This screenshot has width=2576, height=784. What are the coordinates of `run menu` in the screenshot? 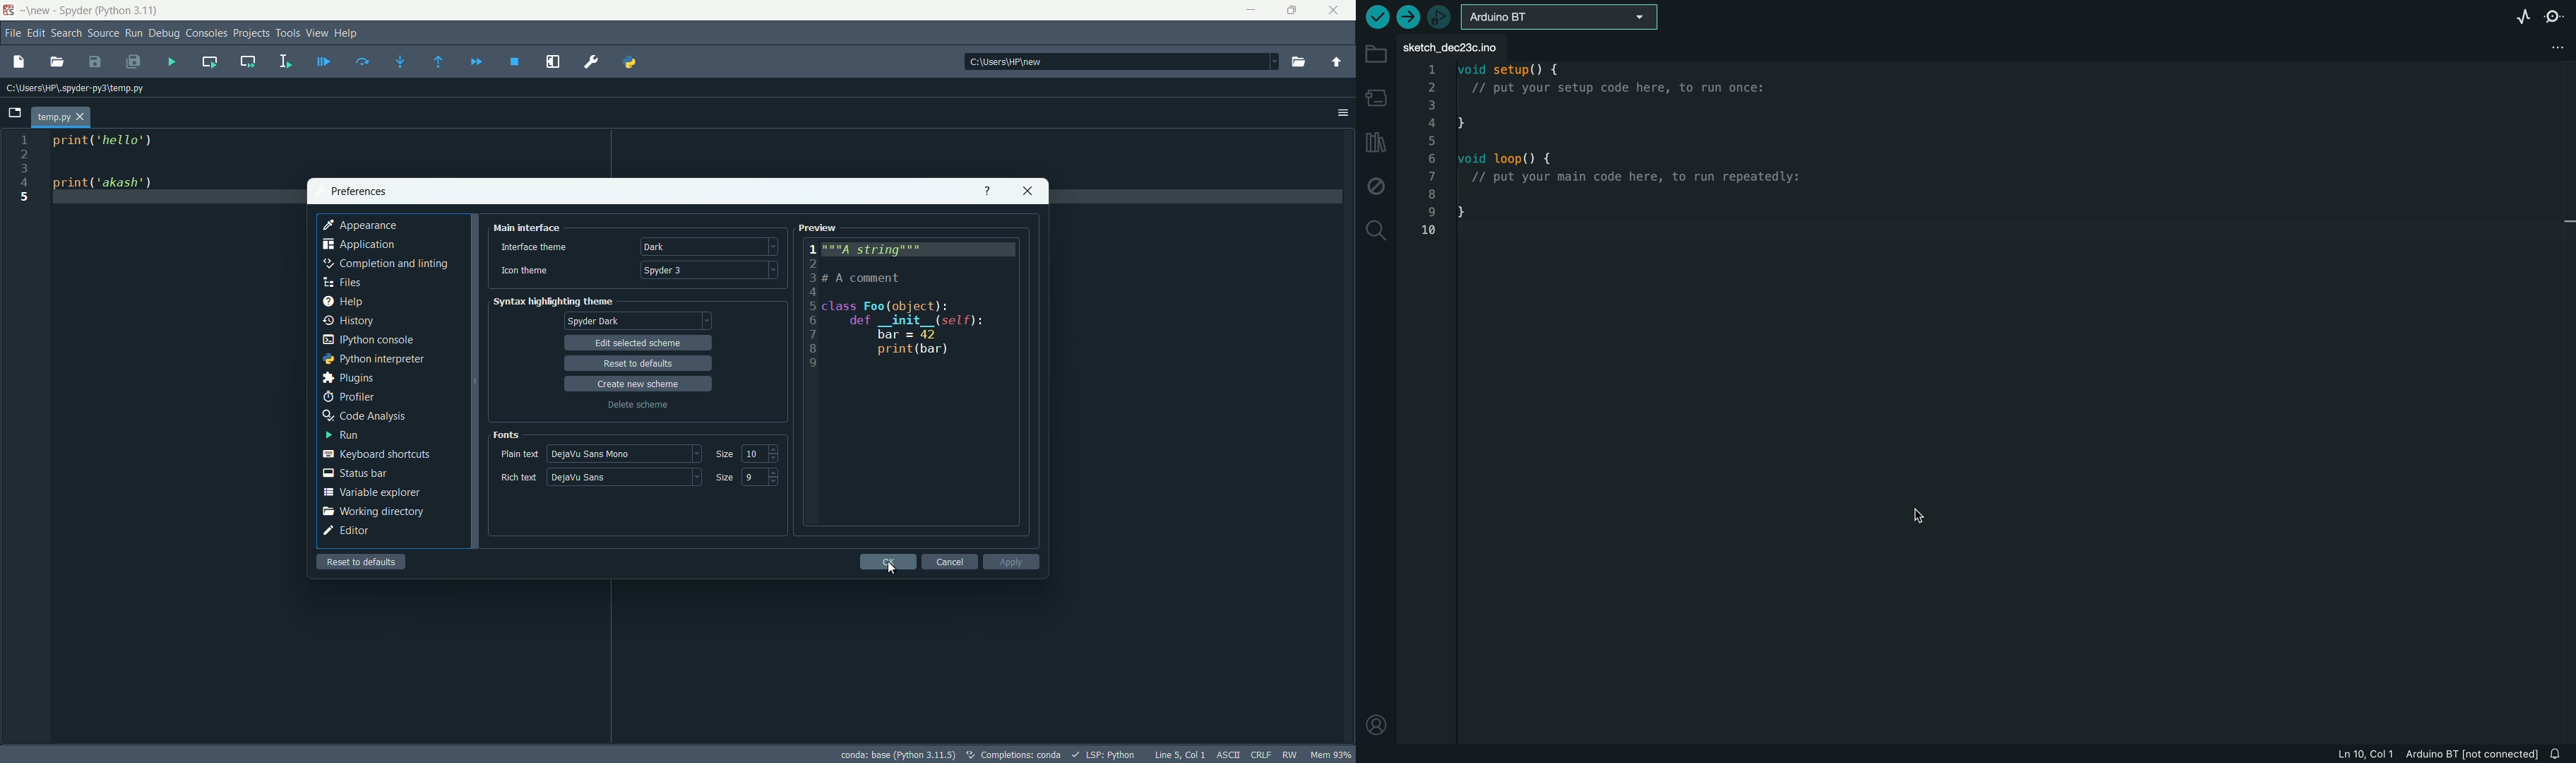 It's located at (133, 33).